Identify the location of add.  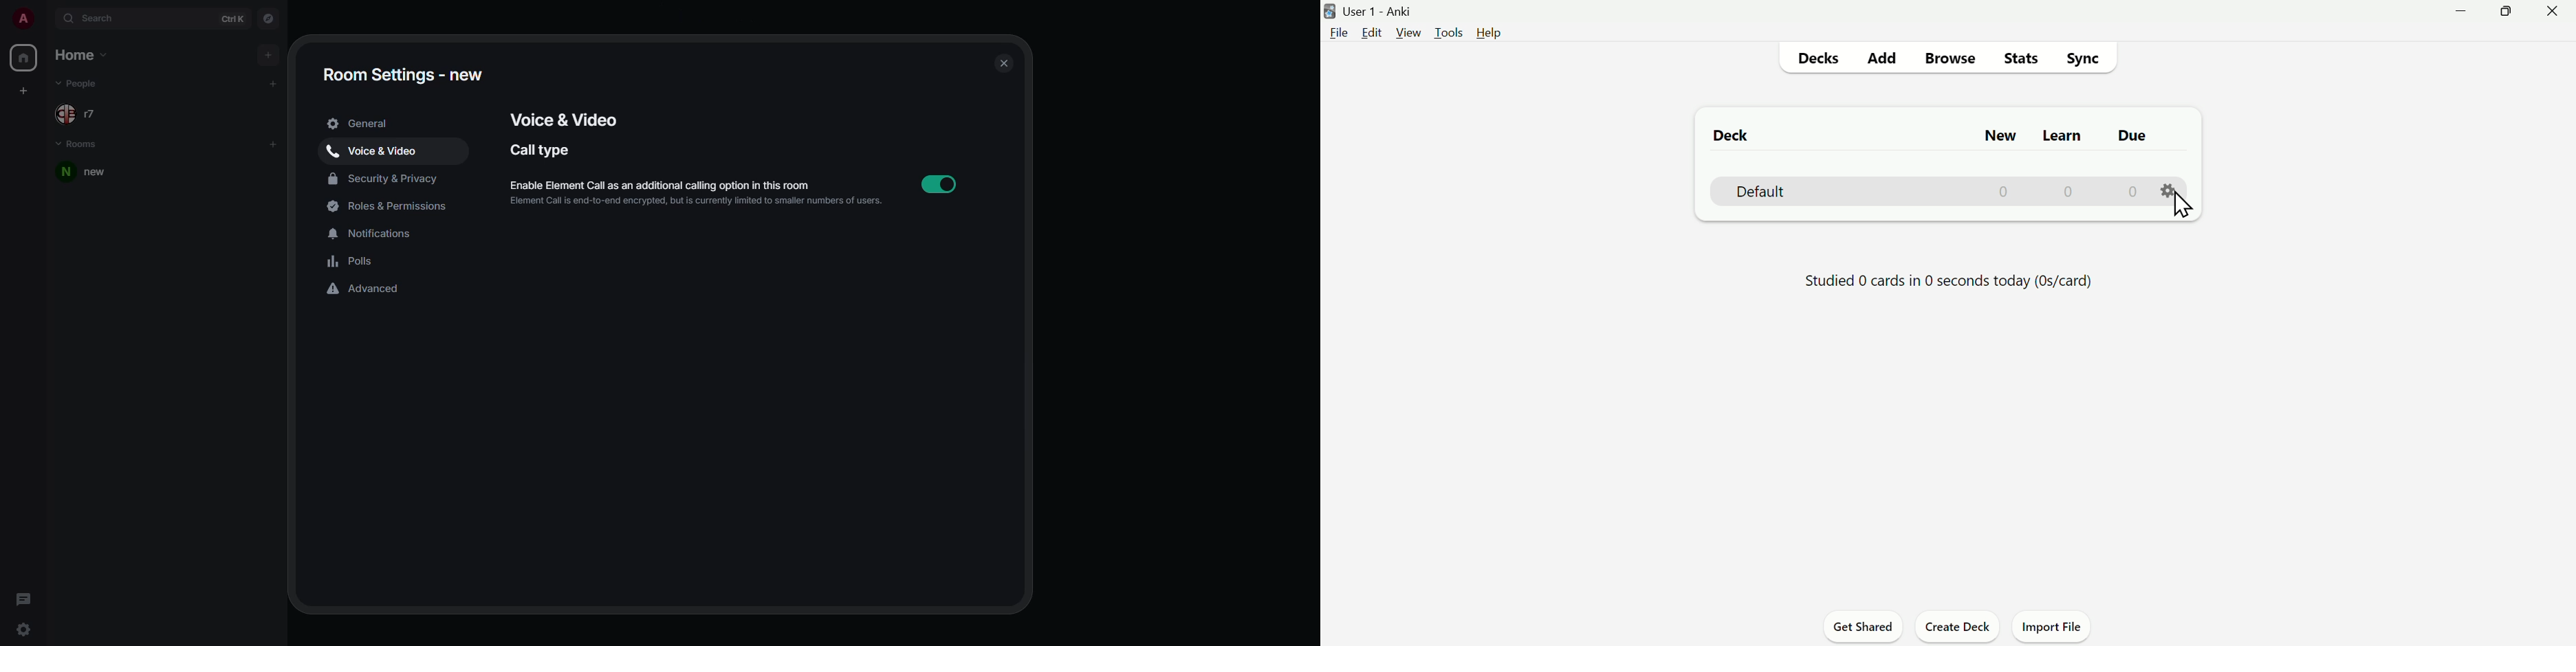
(268, 53).